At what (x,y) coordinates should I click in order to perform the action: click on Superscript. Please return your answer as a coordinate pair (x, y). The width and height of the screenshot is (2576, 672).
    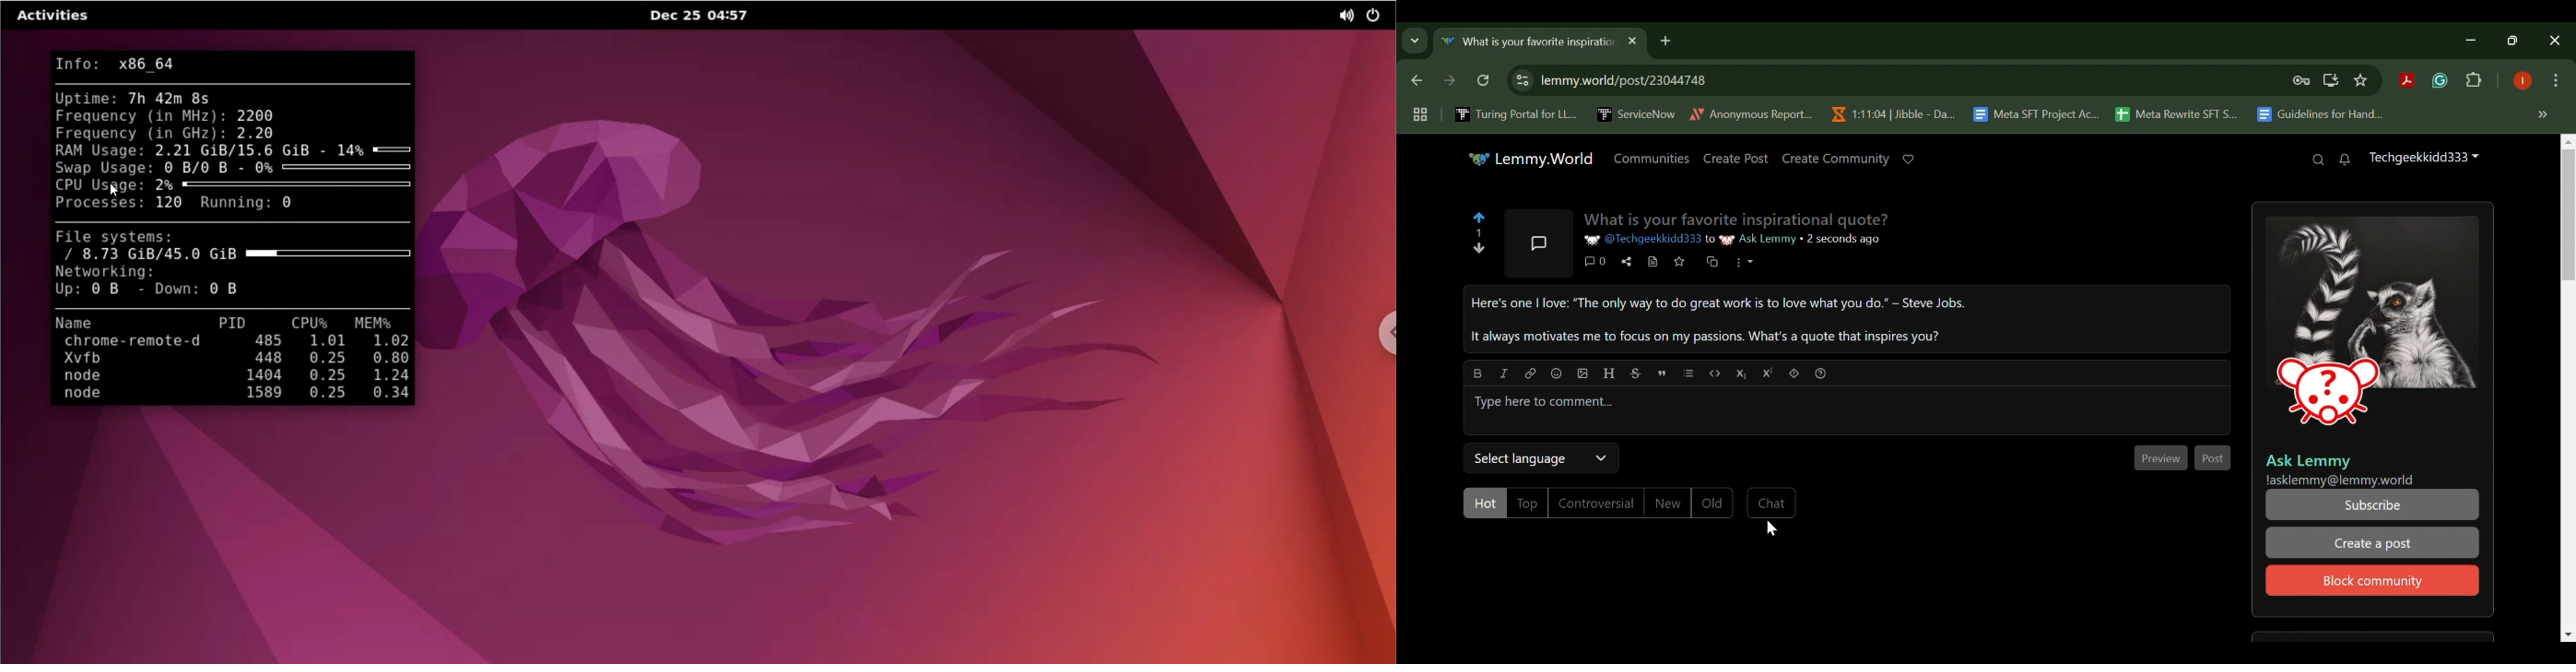
    Looking at the image, I should click on (1768, 372).